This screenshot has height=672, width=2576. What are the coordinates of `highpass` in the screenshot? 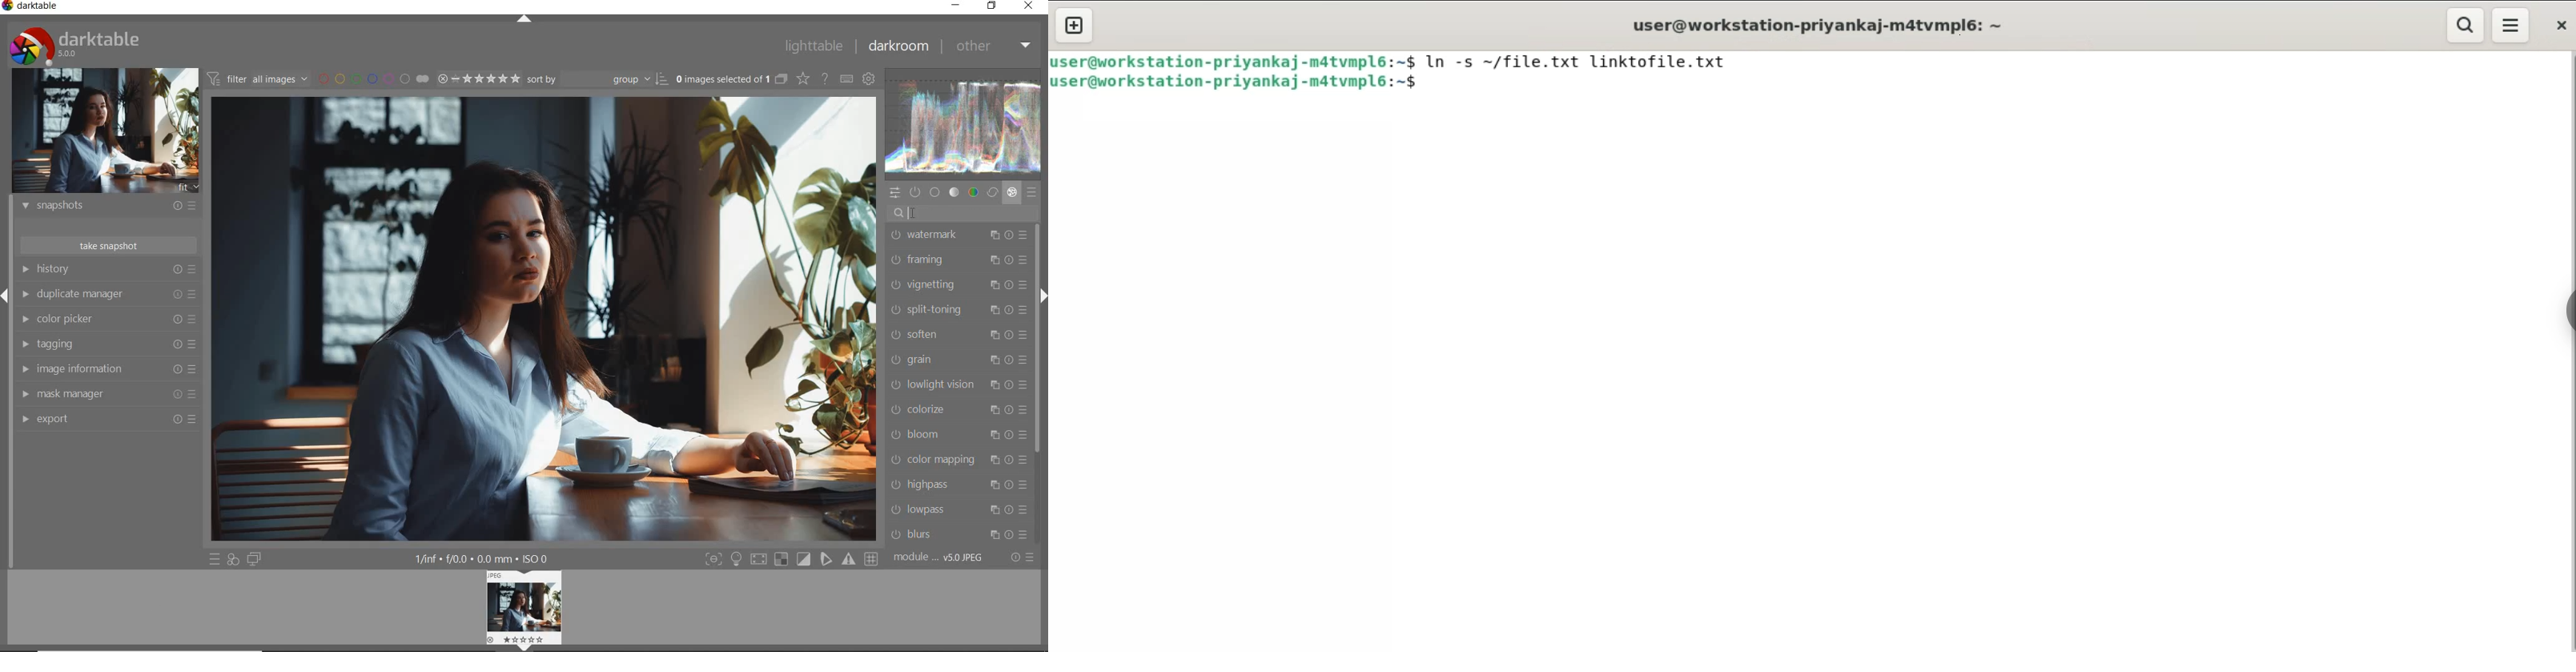 It's located at (960, 485).